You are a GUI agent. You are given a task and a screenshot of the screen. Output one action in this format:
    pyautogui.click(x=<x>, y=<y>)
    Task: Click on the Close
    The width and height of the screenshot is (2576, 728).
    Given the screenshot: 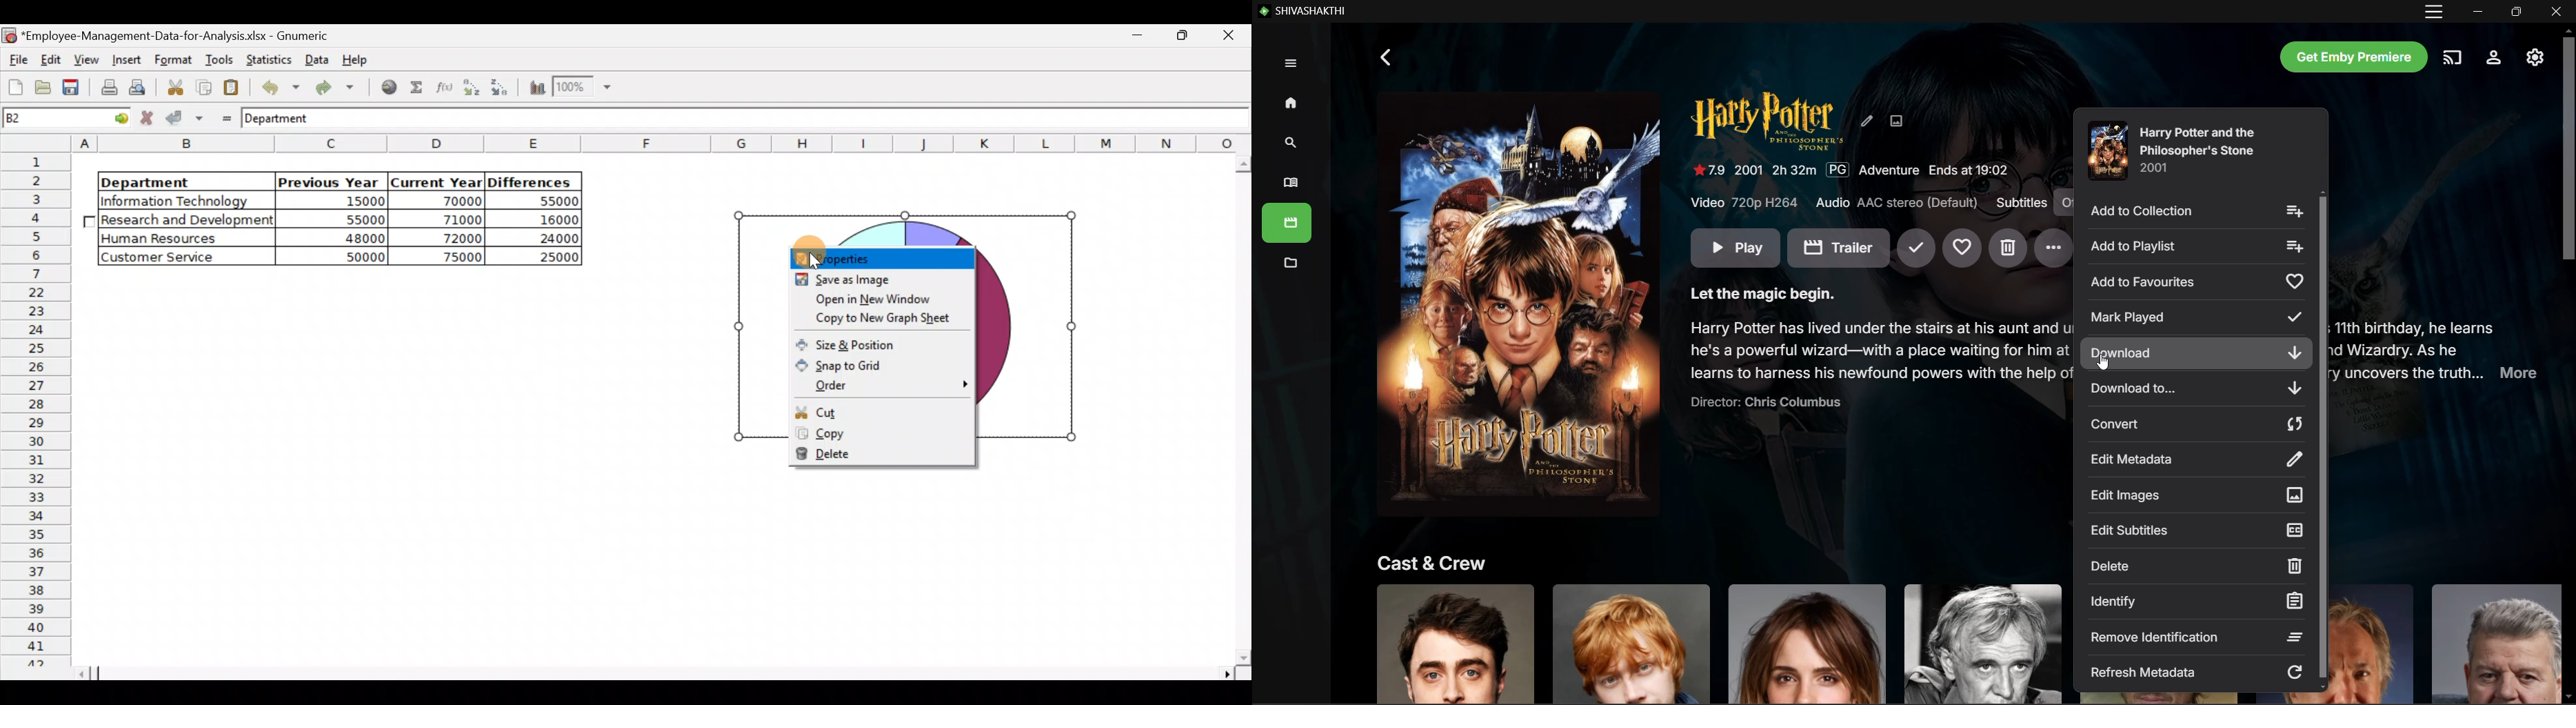 What is the action you would take?
    pyautogui.click(x=1230, y=37)
    